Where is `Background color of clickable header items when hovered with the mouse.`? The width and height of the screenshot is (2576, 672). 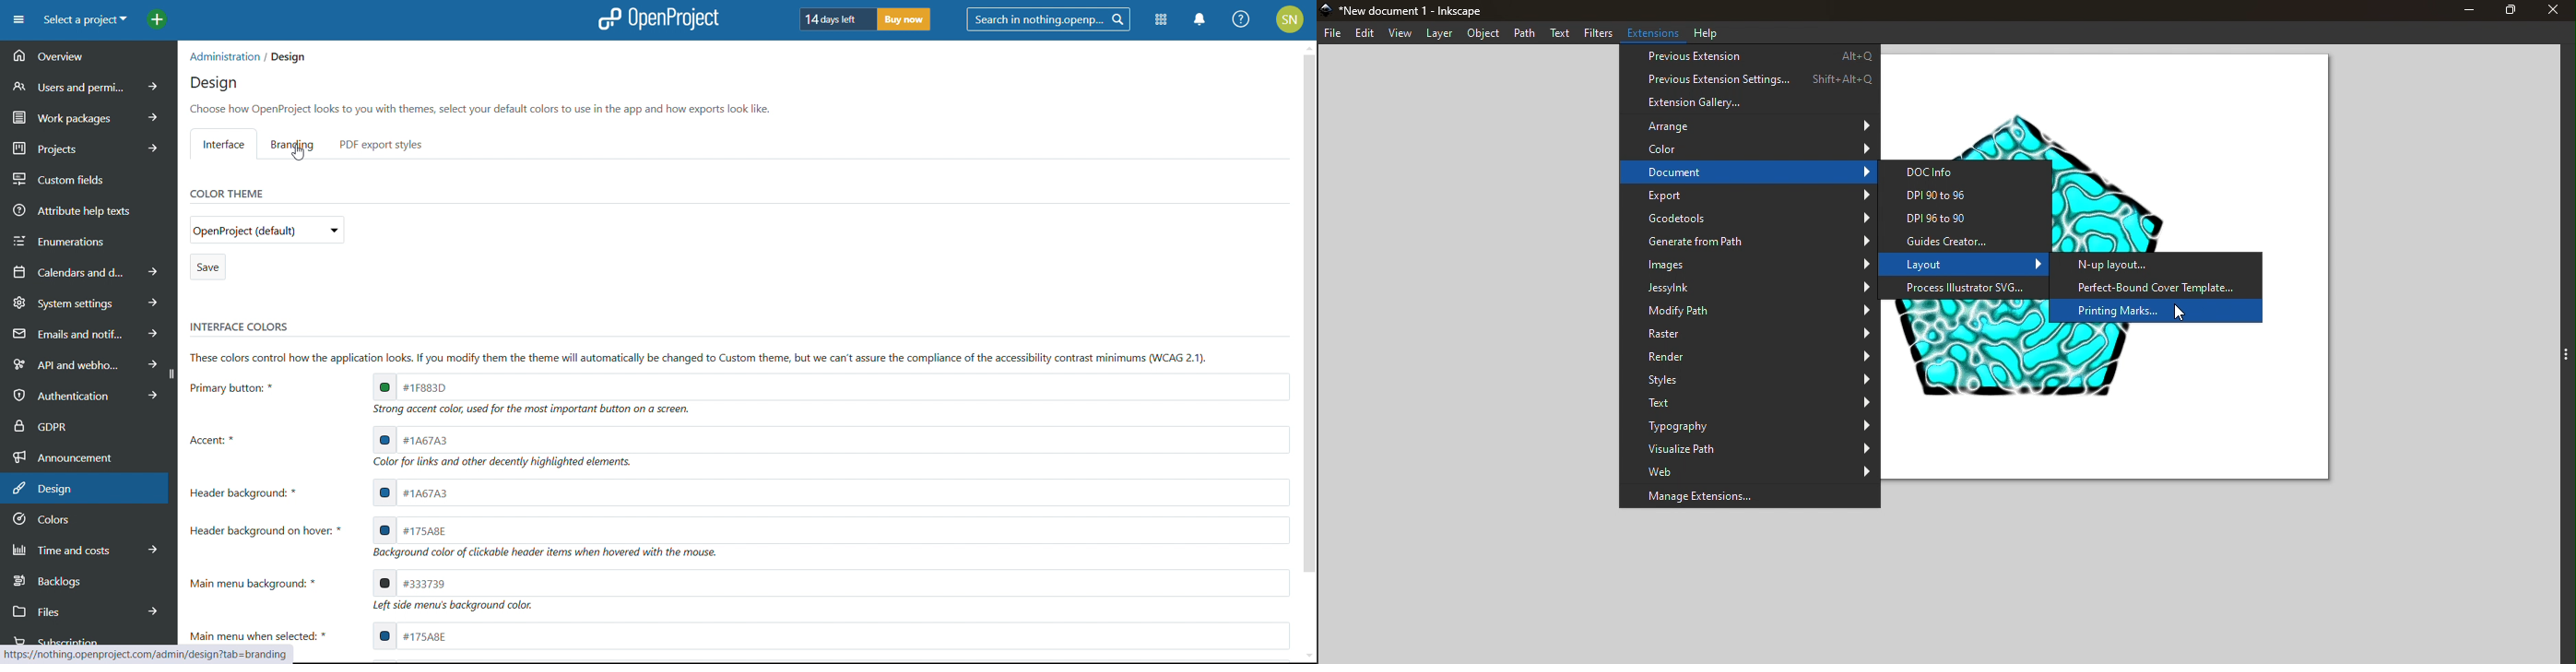 Background color of clickable header items when hovered with the mouse. is located at coordinates (551, 554).